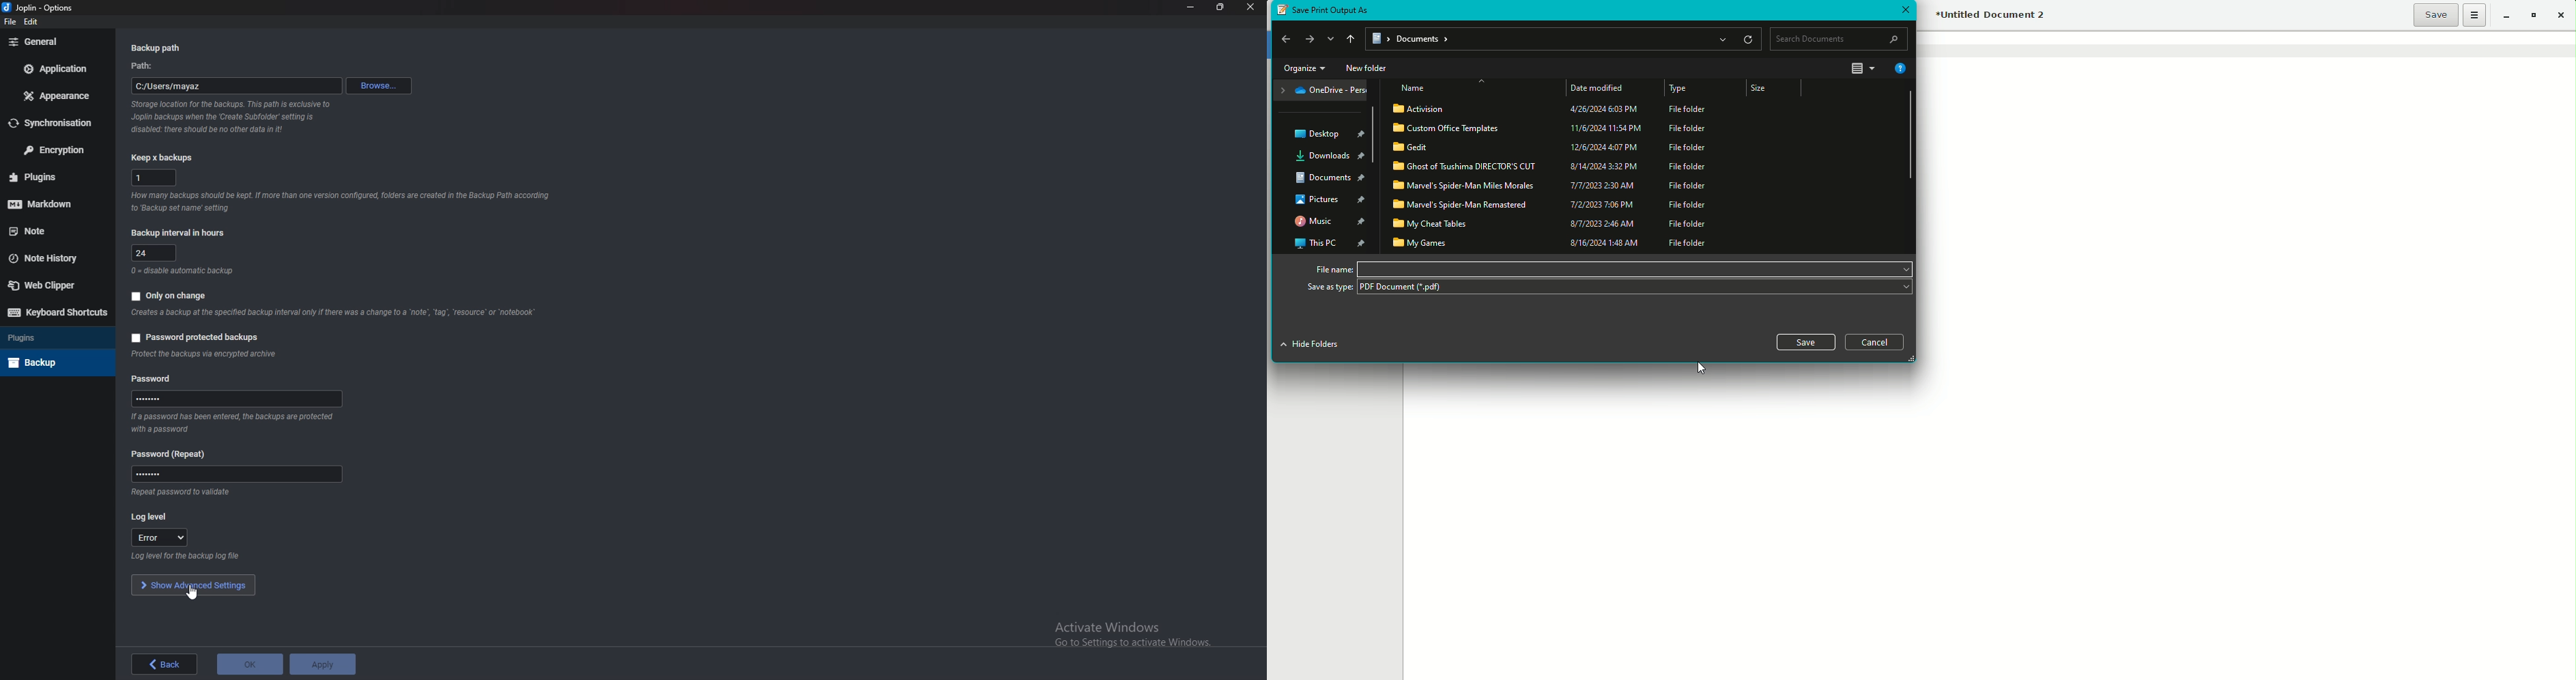  What do you see at coordinates (1554, 224) in the screenshot?
I see `Cheat tables` at bounding box center [1554, 224].